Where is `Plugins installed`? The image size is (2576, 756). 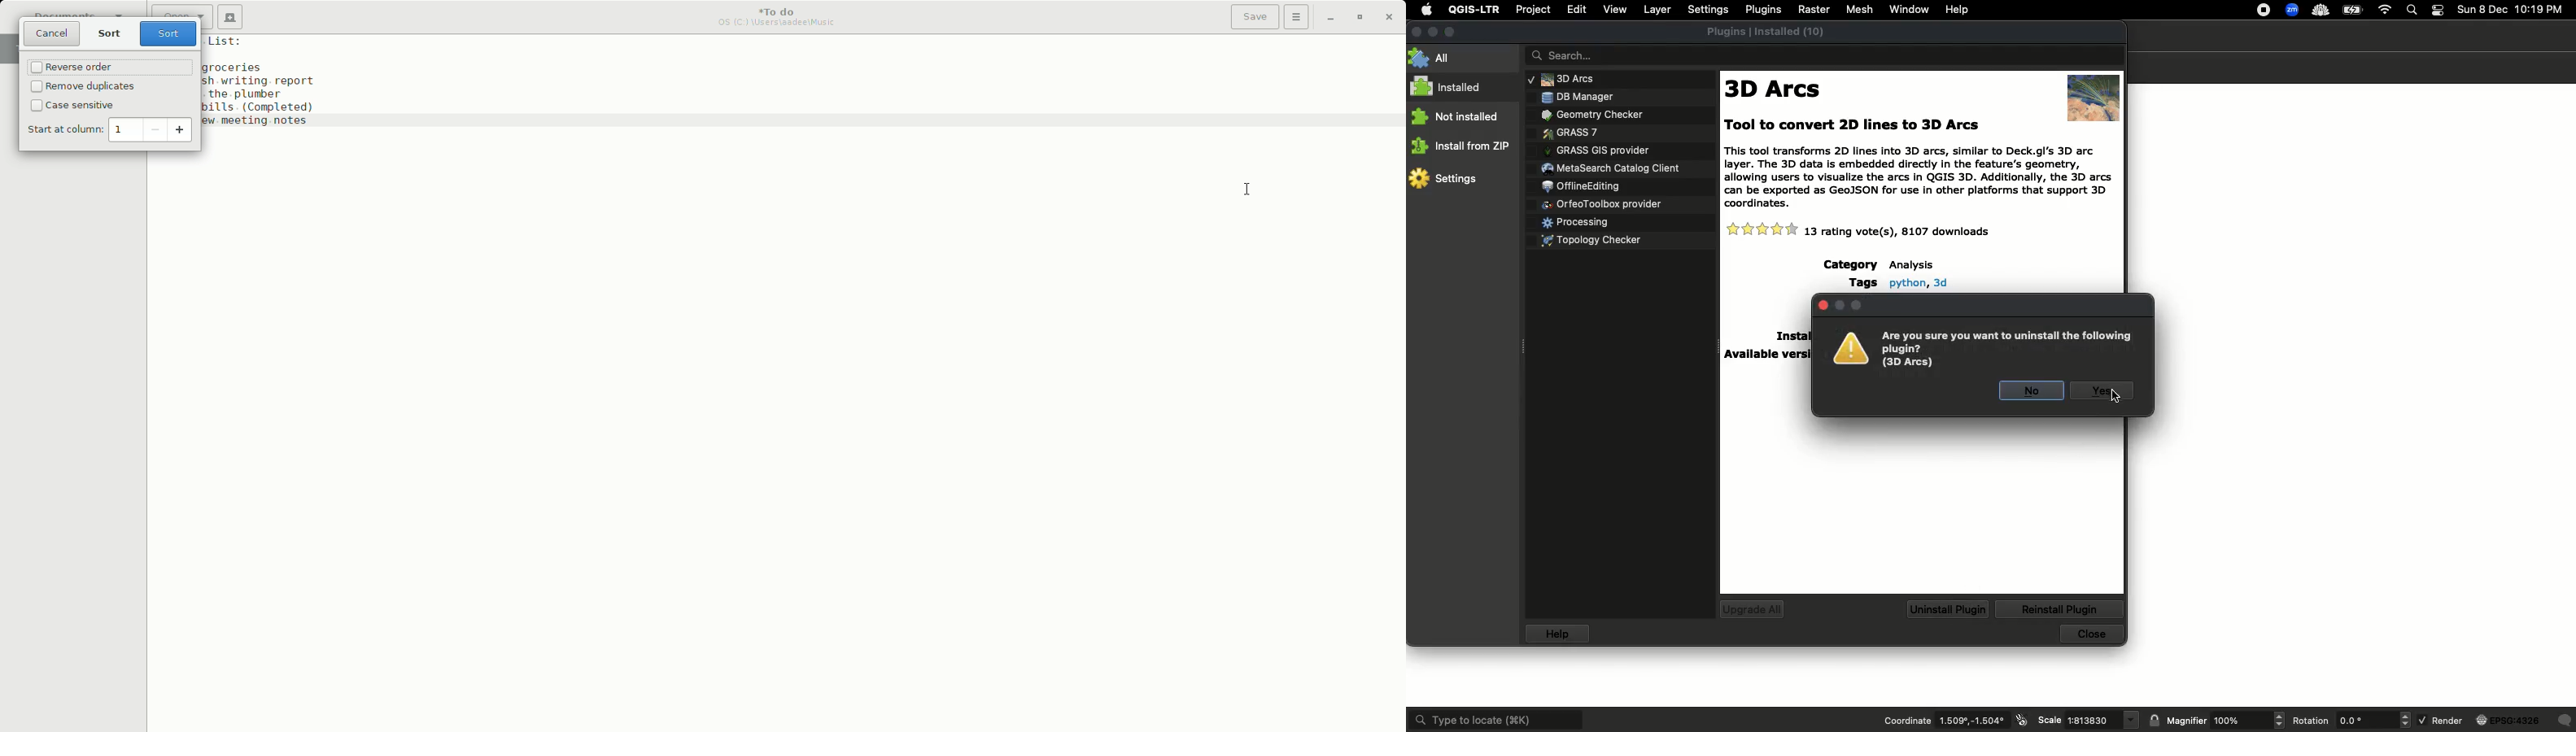
Plugins installed is located at coordinates (1769, 30).